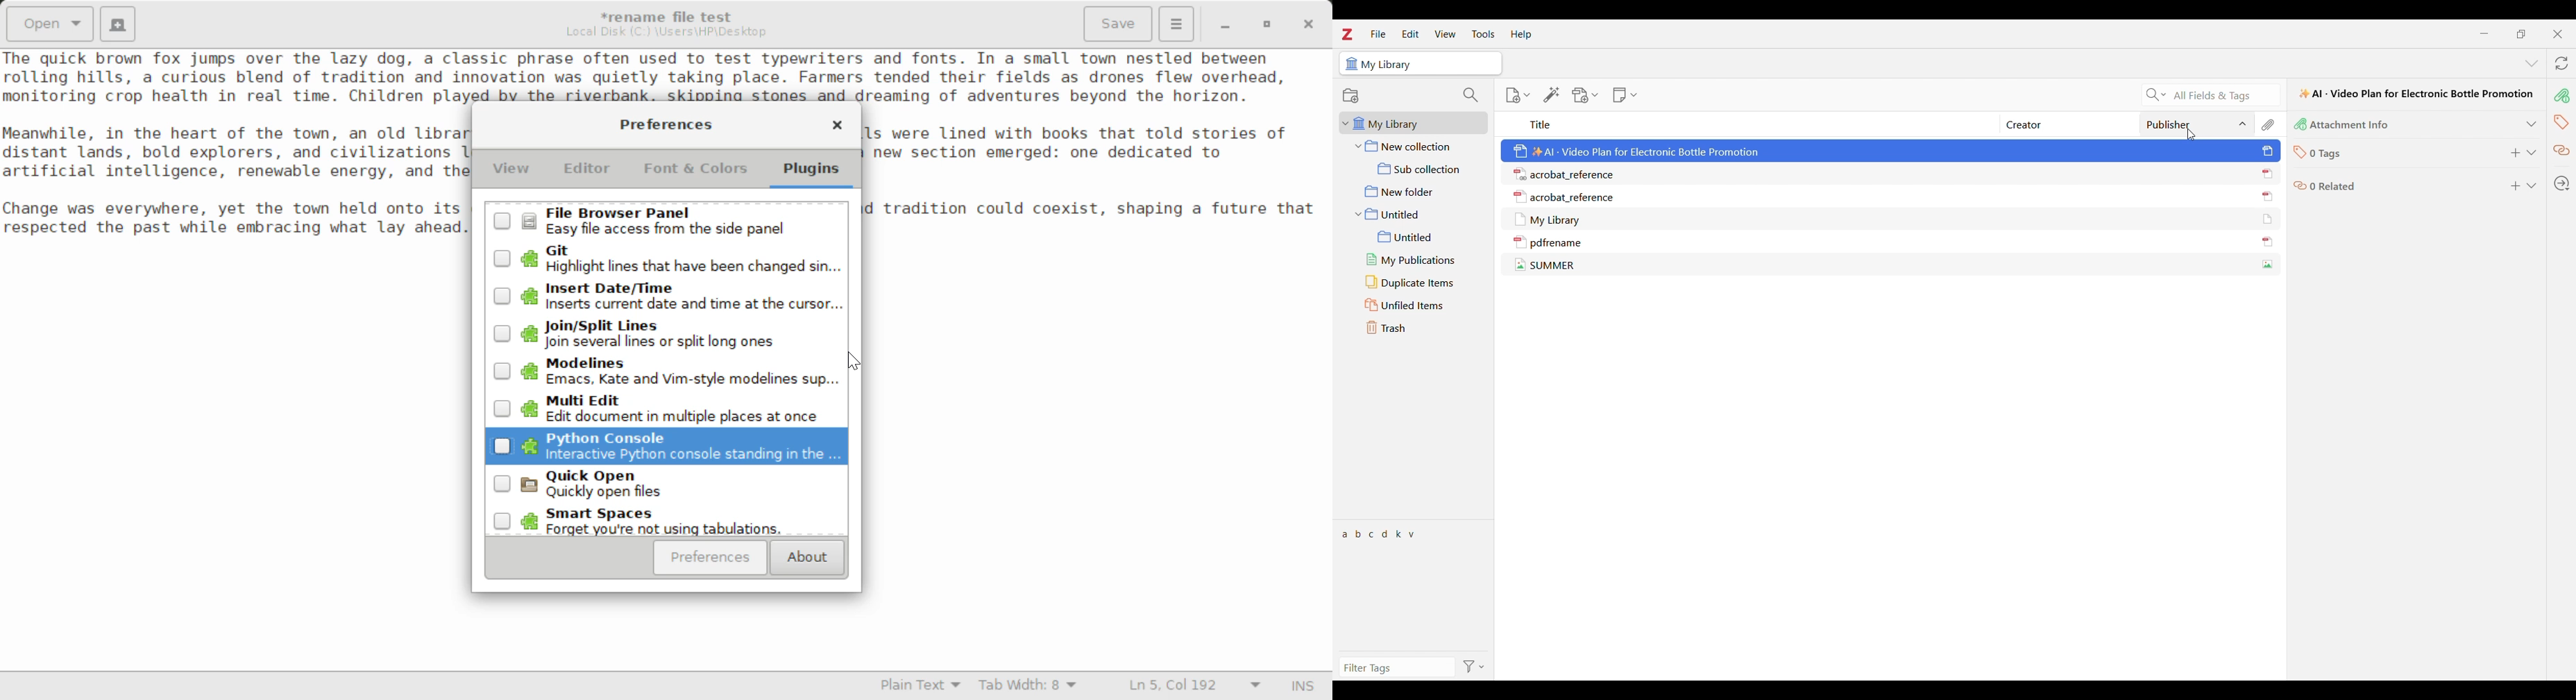  Describe the element at coordinates (856, 363) in the screenshot. I see `Cursor Position` at that location.